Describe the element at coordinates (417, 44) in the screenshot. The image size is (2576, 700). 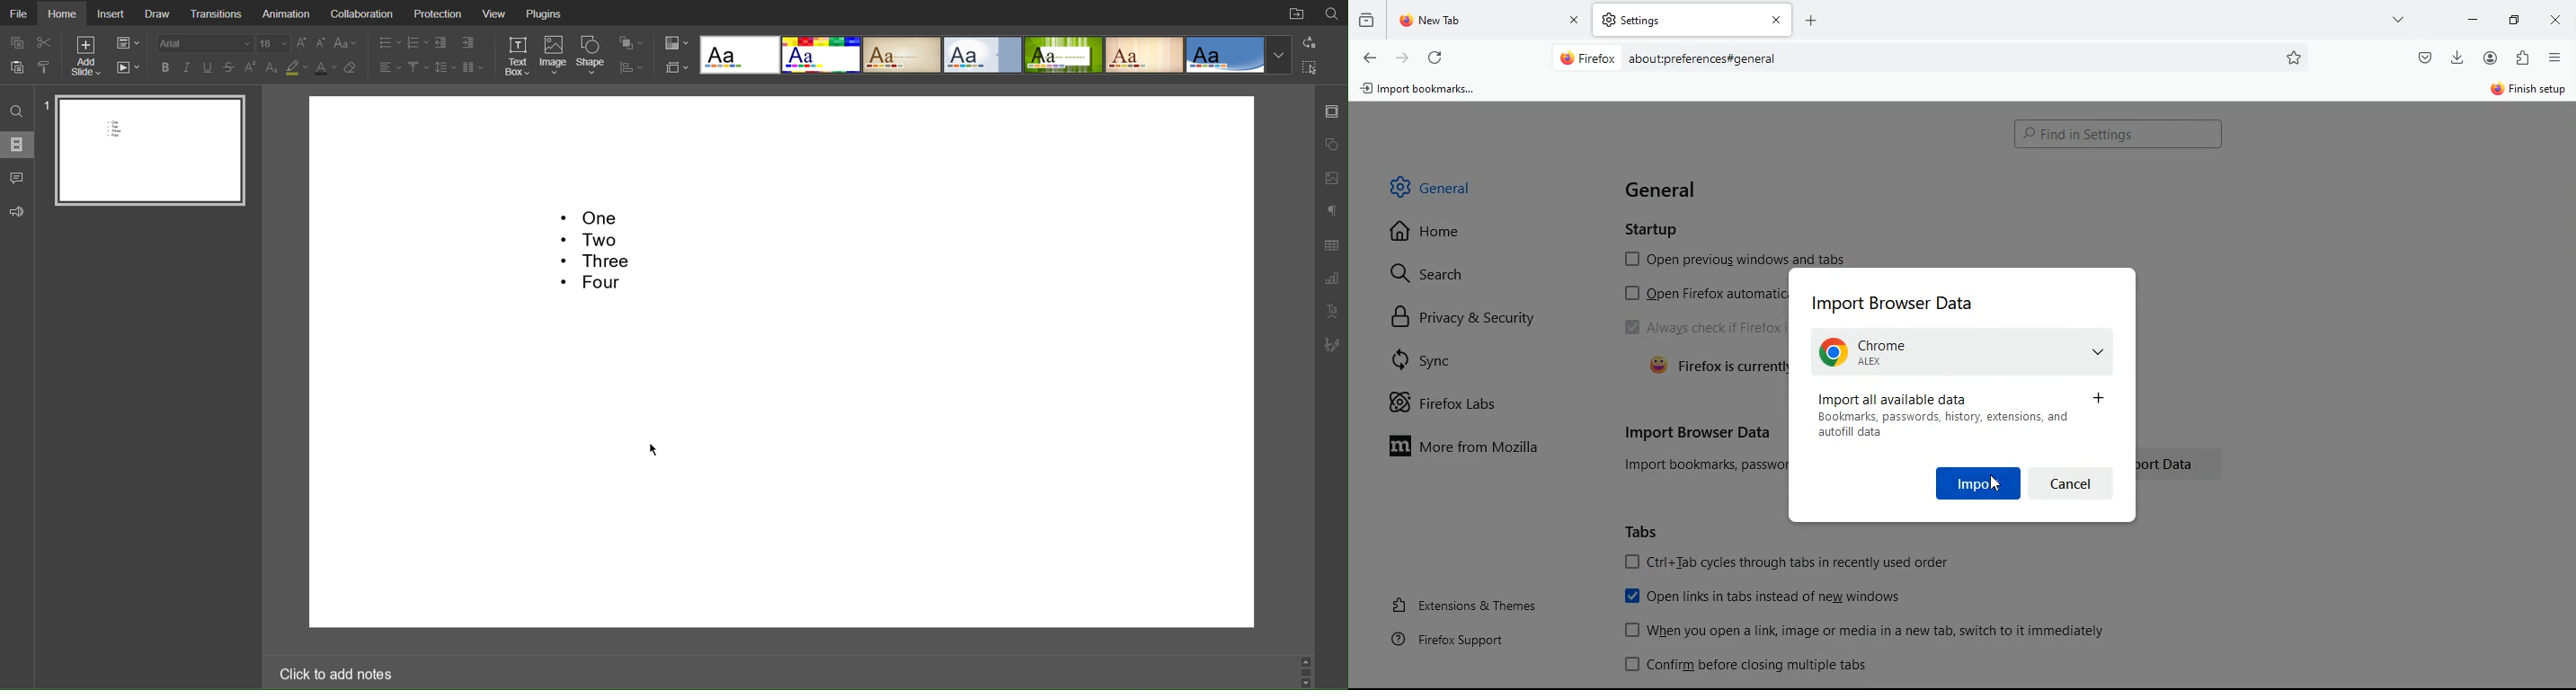
I see `Numbered List` at that location.